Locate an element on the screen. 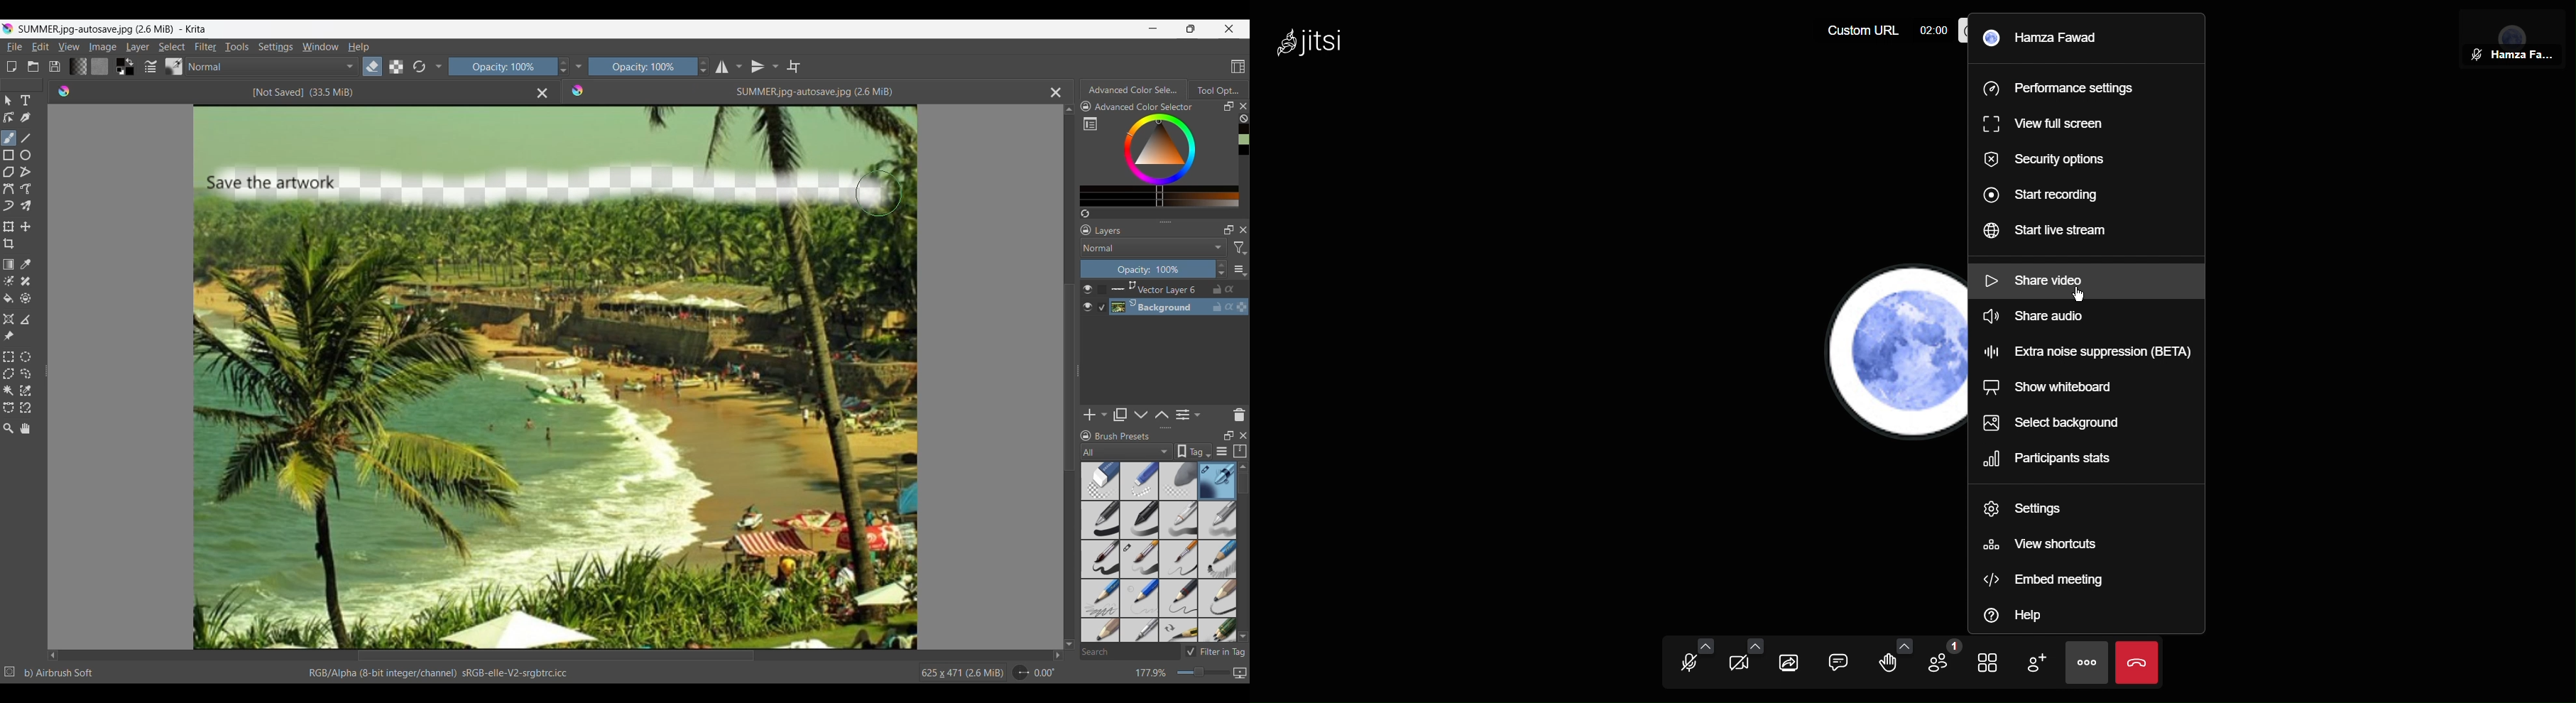 The height and width of the screenshot is (728, 2576). Share video is located at coordinates (2034, 278).